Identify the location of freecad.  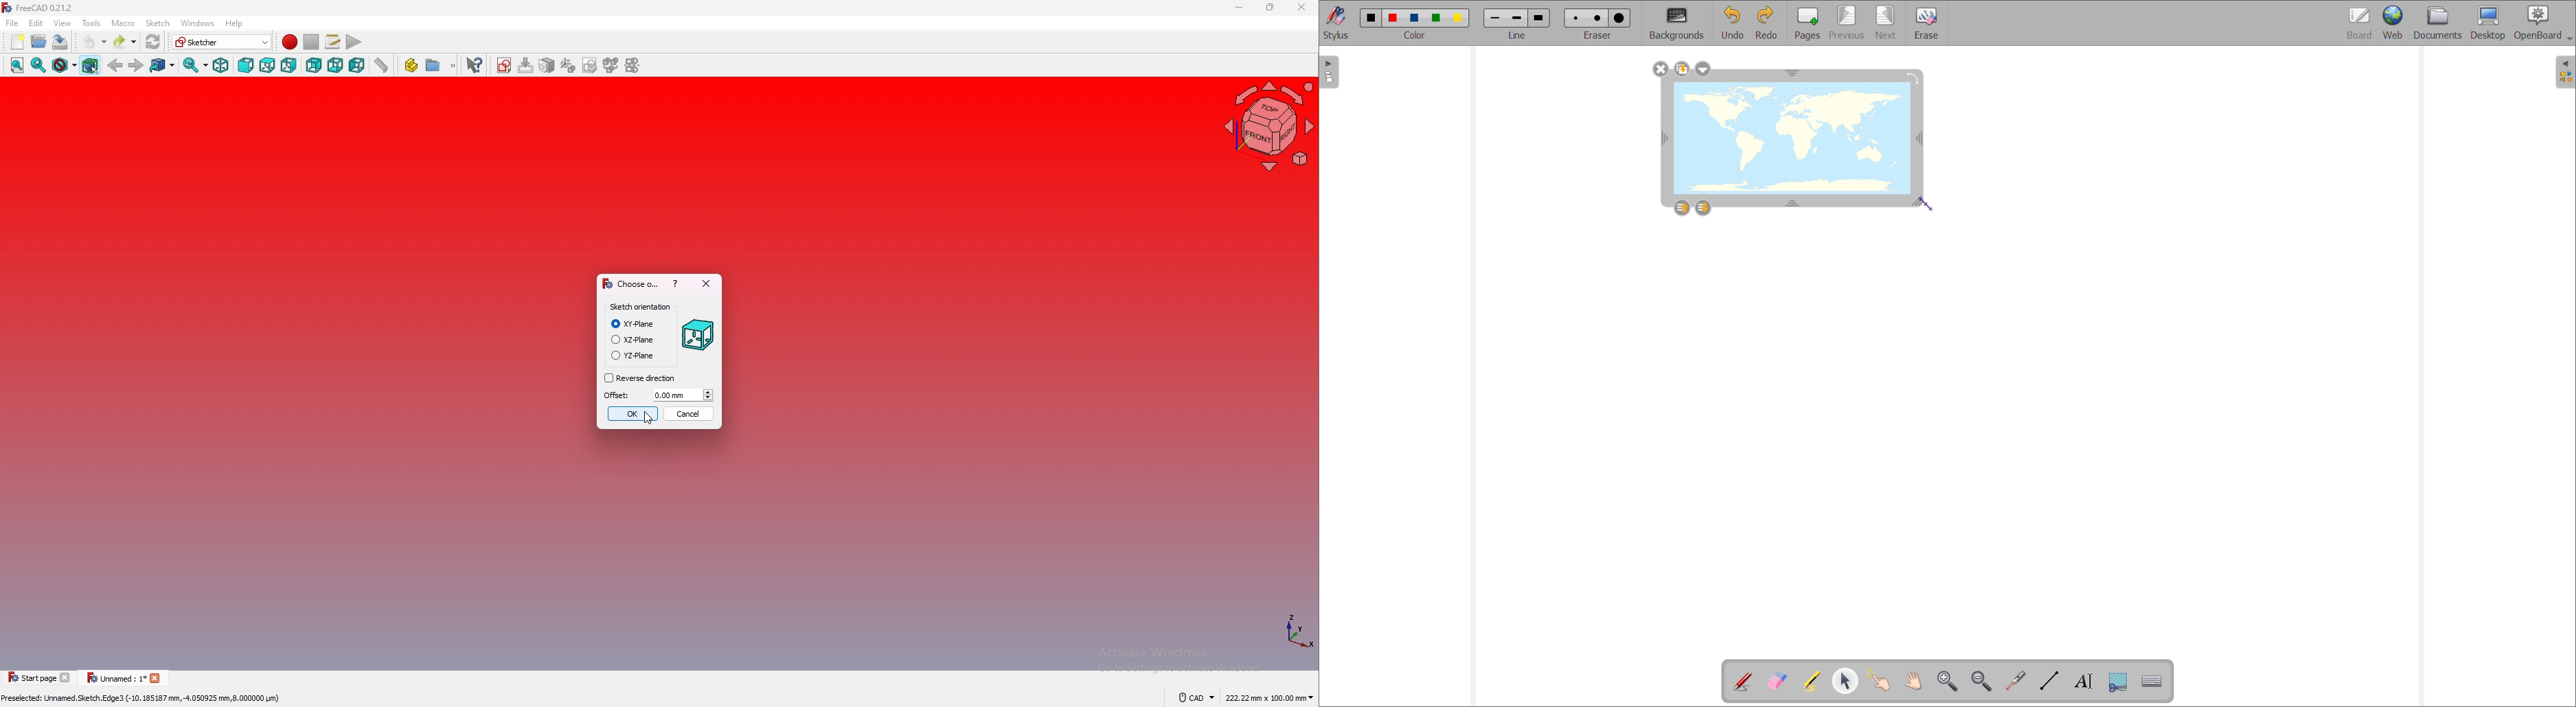
(41, 8).